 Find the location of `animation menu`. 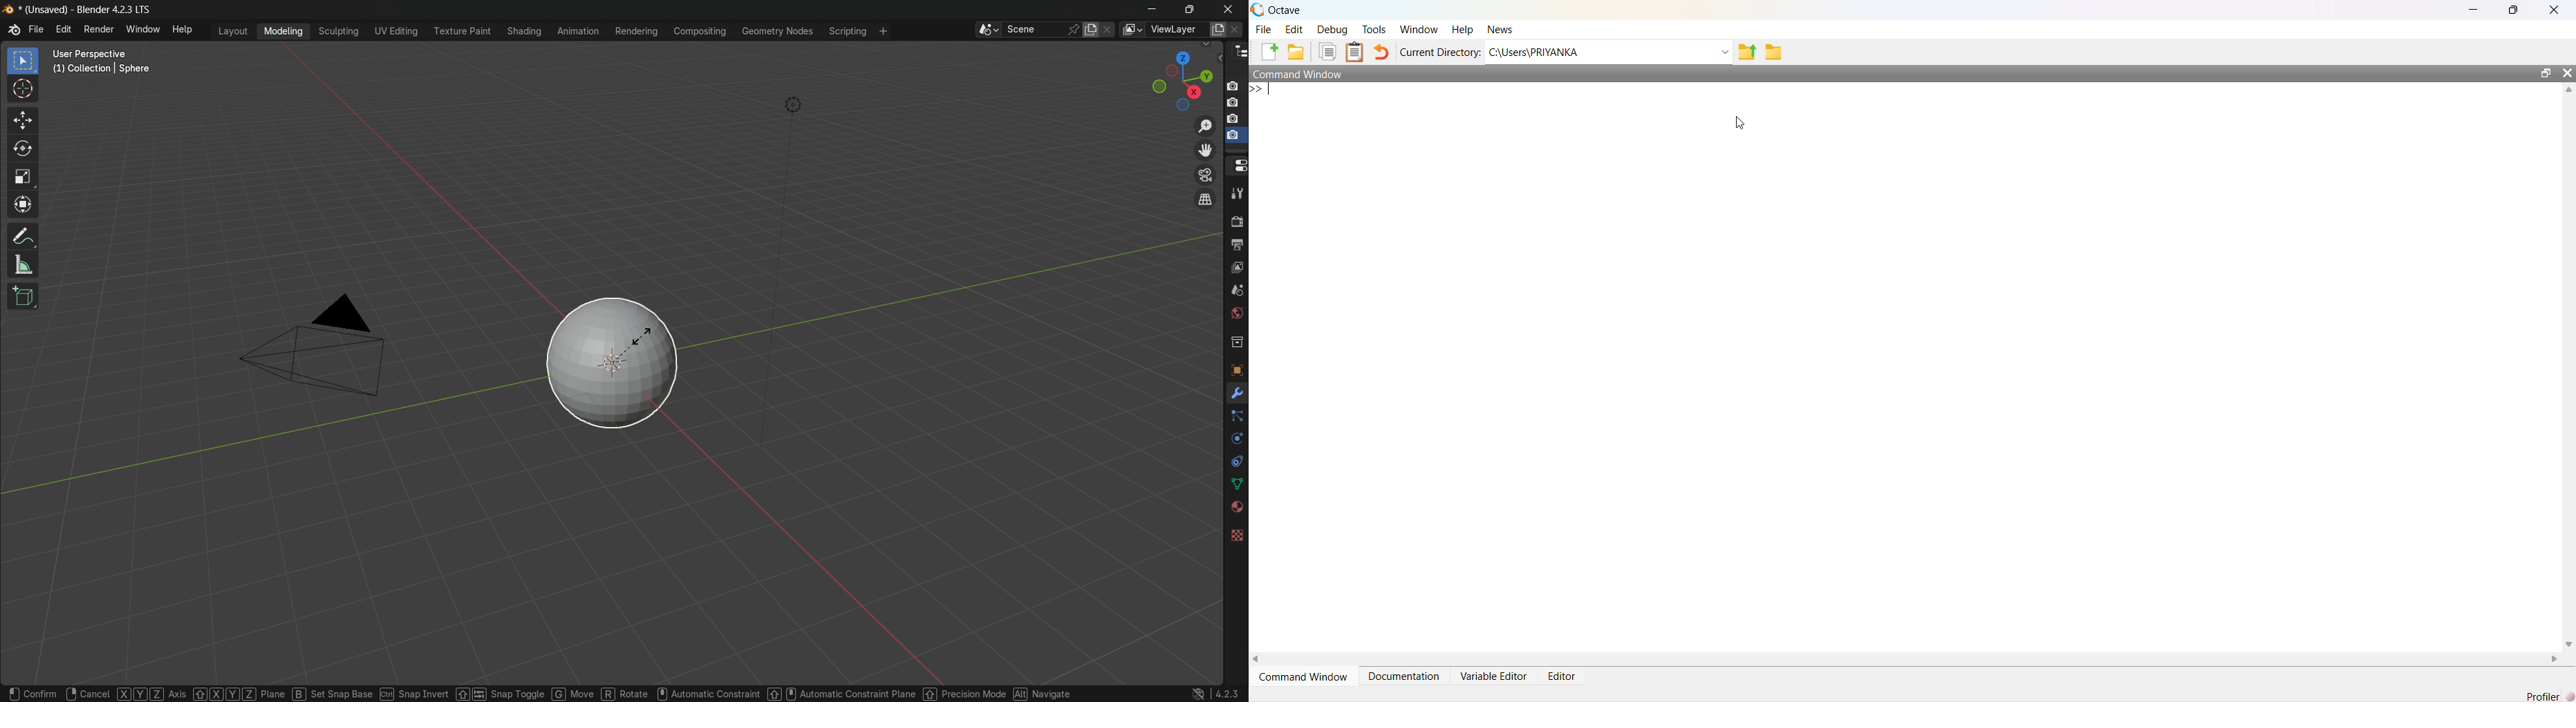

animation menu is located at coordinates (576, 31).